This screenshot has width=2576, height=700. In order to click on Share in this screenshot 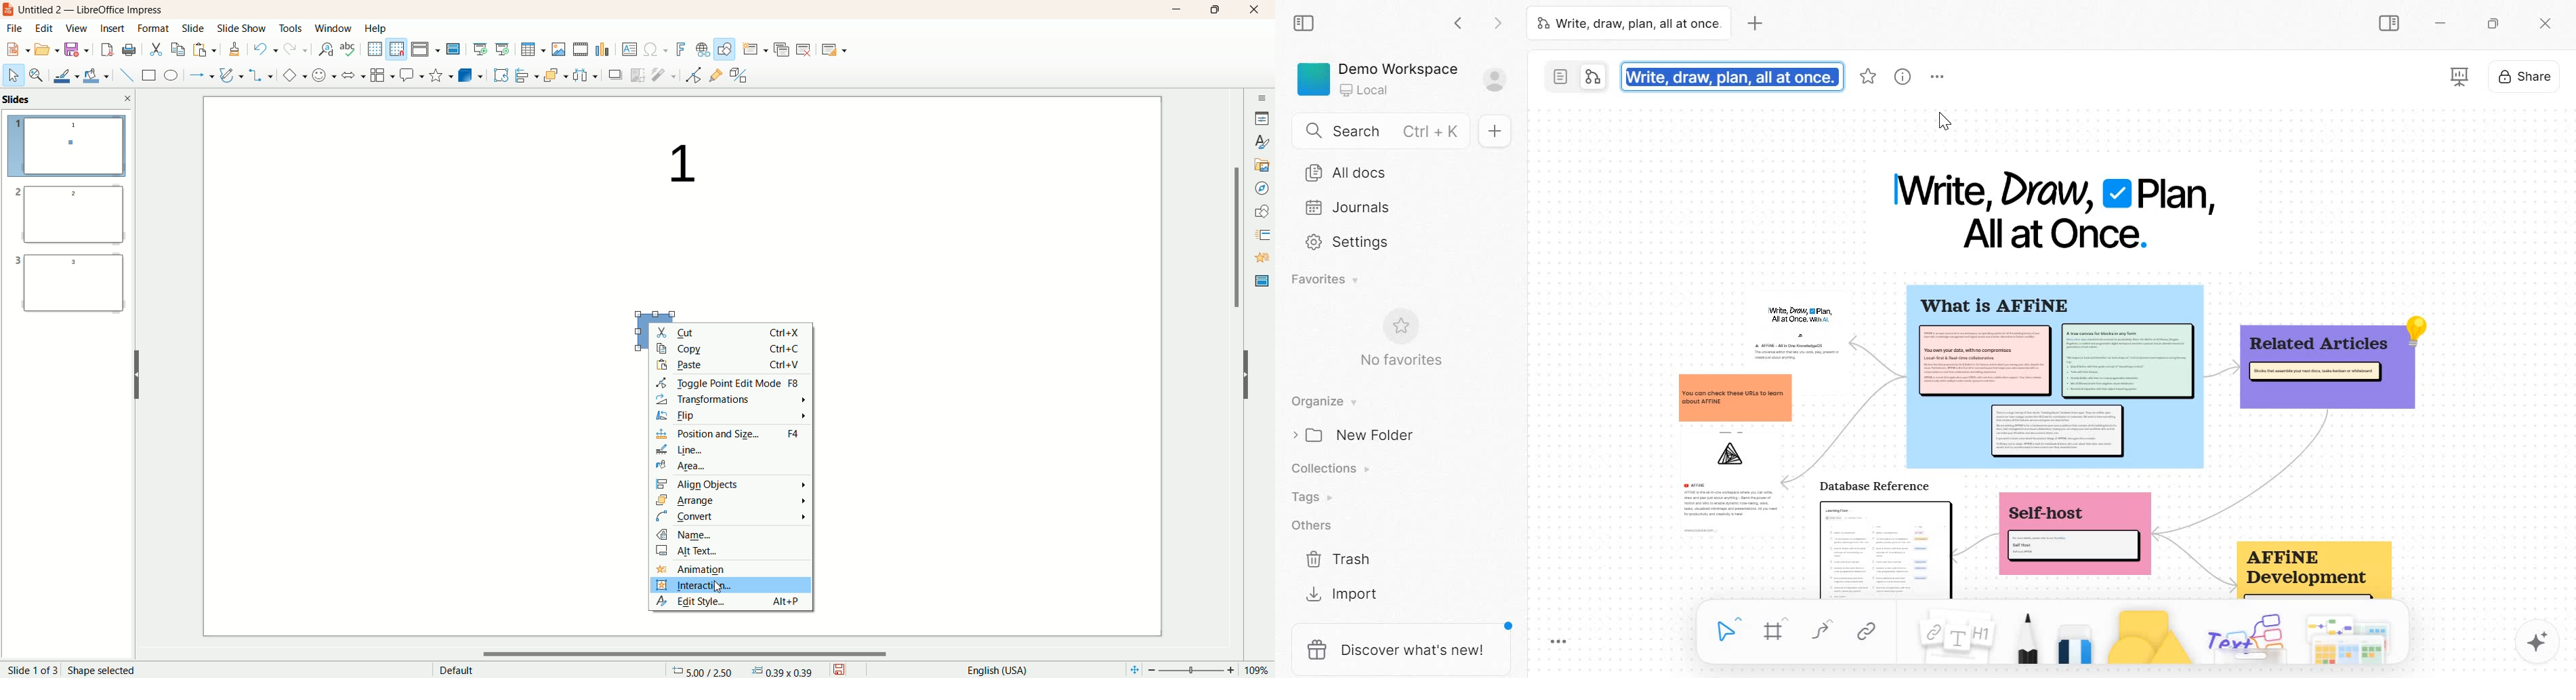, I will do `click(2524, 75)`.